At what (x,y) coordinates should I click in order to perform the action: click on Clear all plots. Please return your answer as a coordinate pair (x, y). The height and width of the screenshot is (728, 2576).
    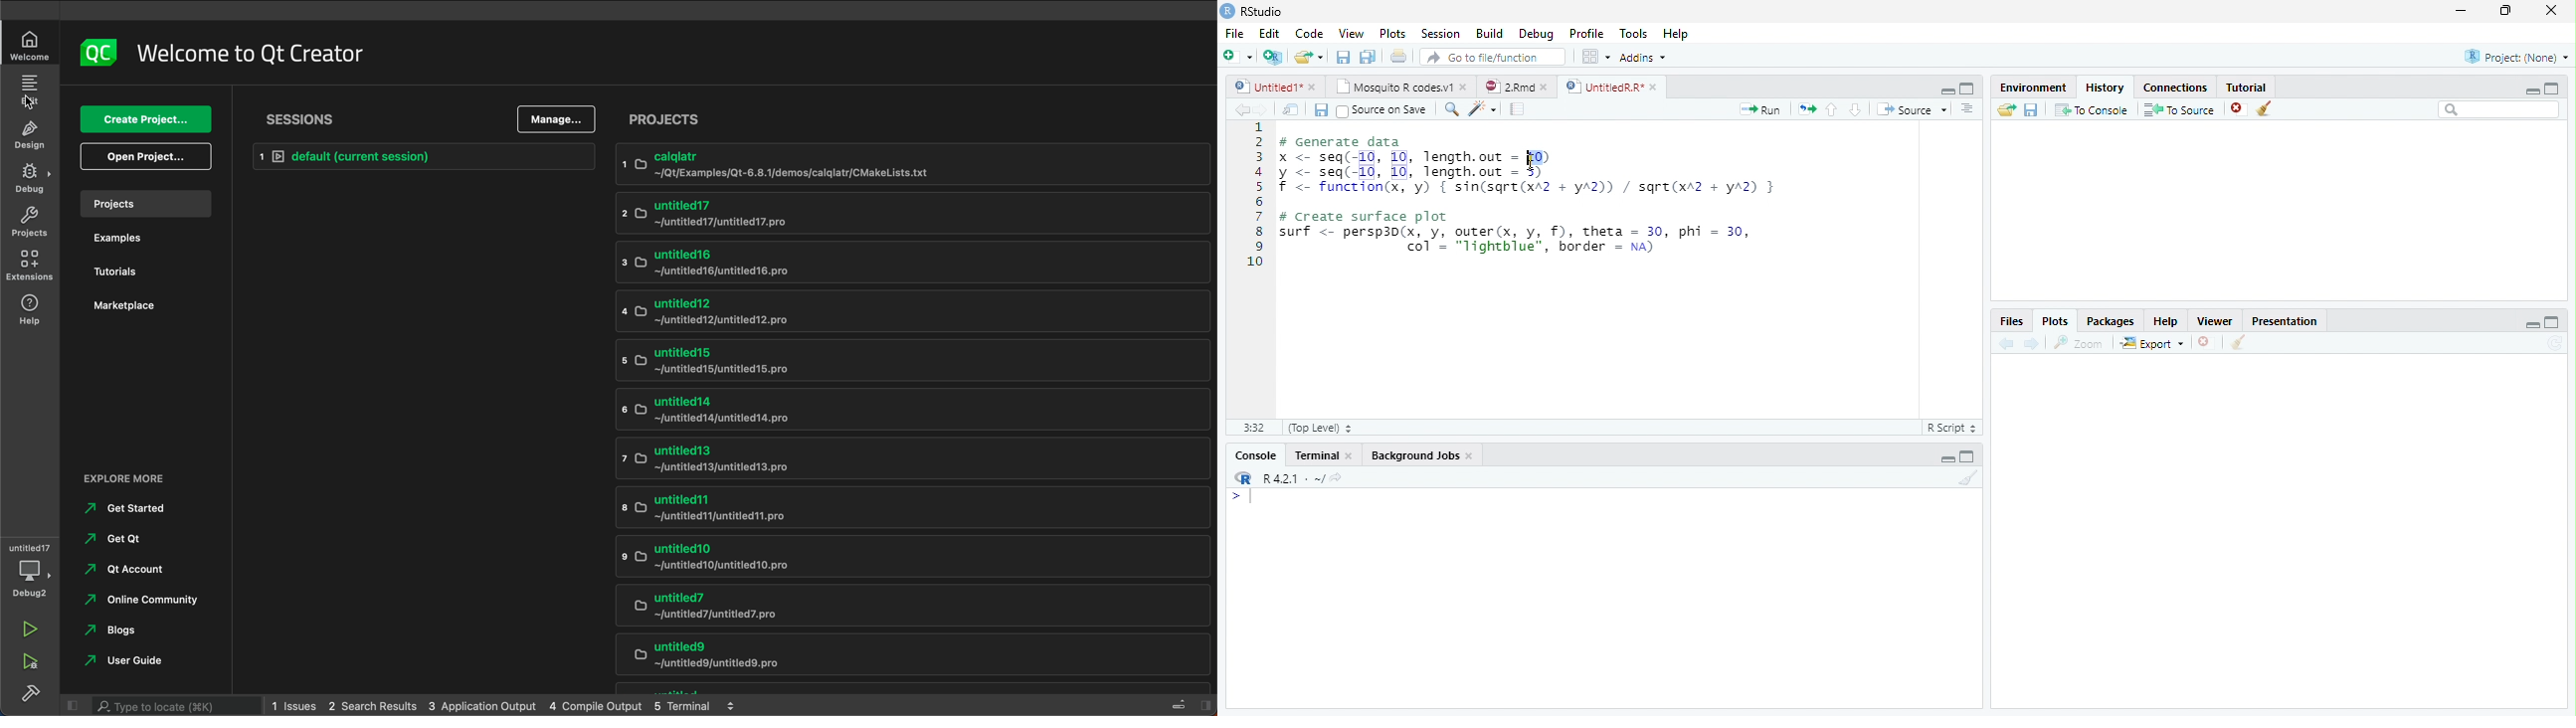
    Looking at the image, I should click on (2238, 342).